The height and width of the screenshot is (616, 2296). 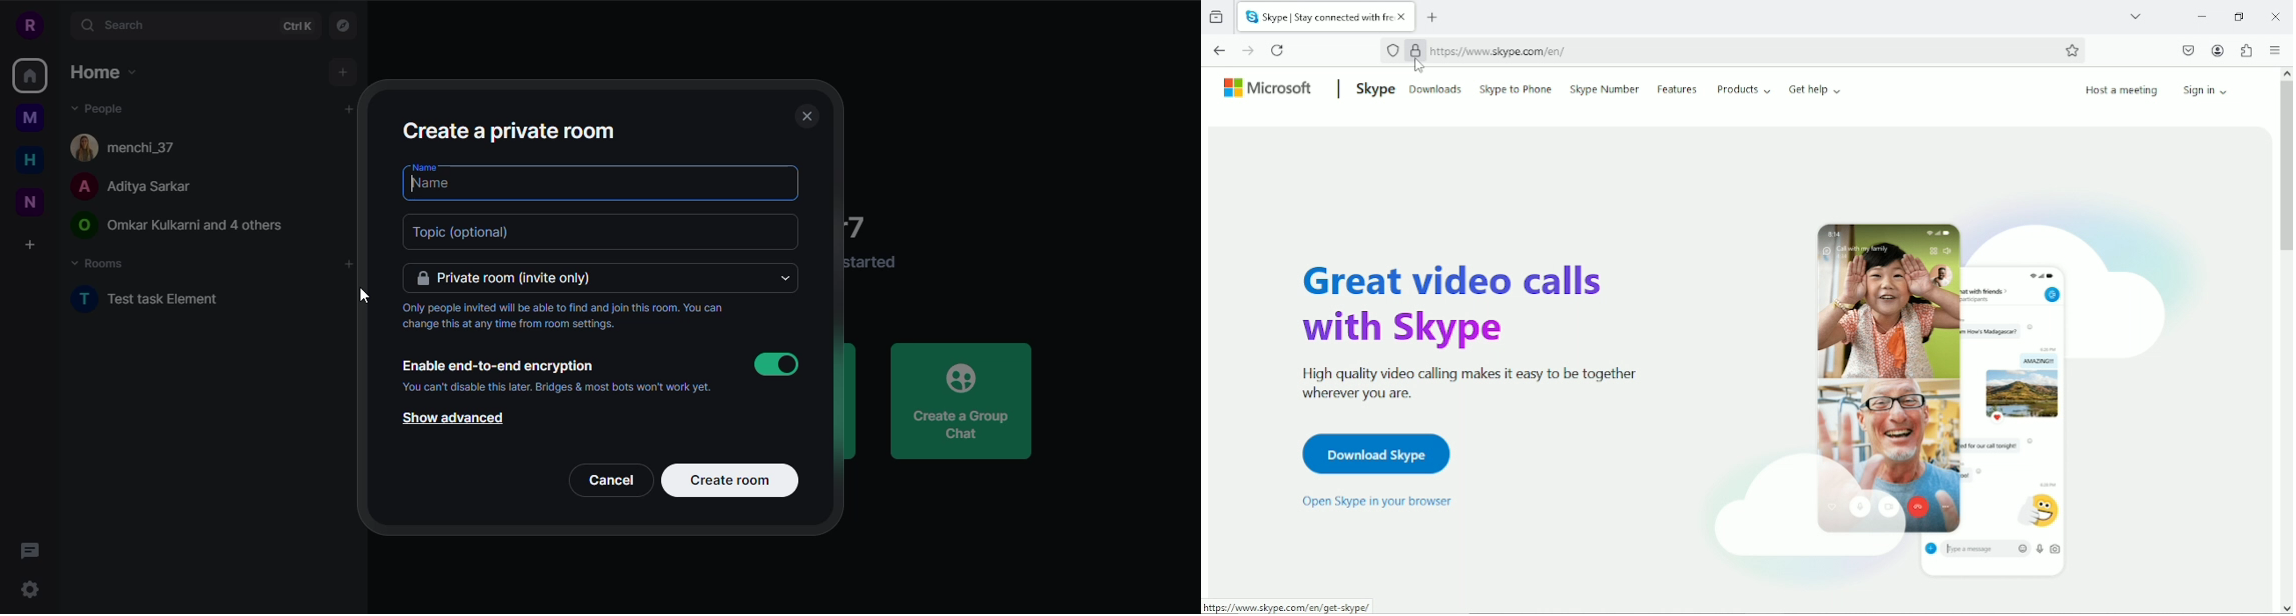 What do you see at coordinates (1604, 88) in the screenshot?
I see `Skype number` at bounding box center [1604, 88].